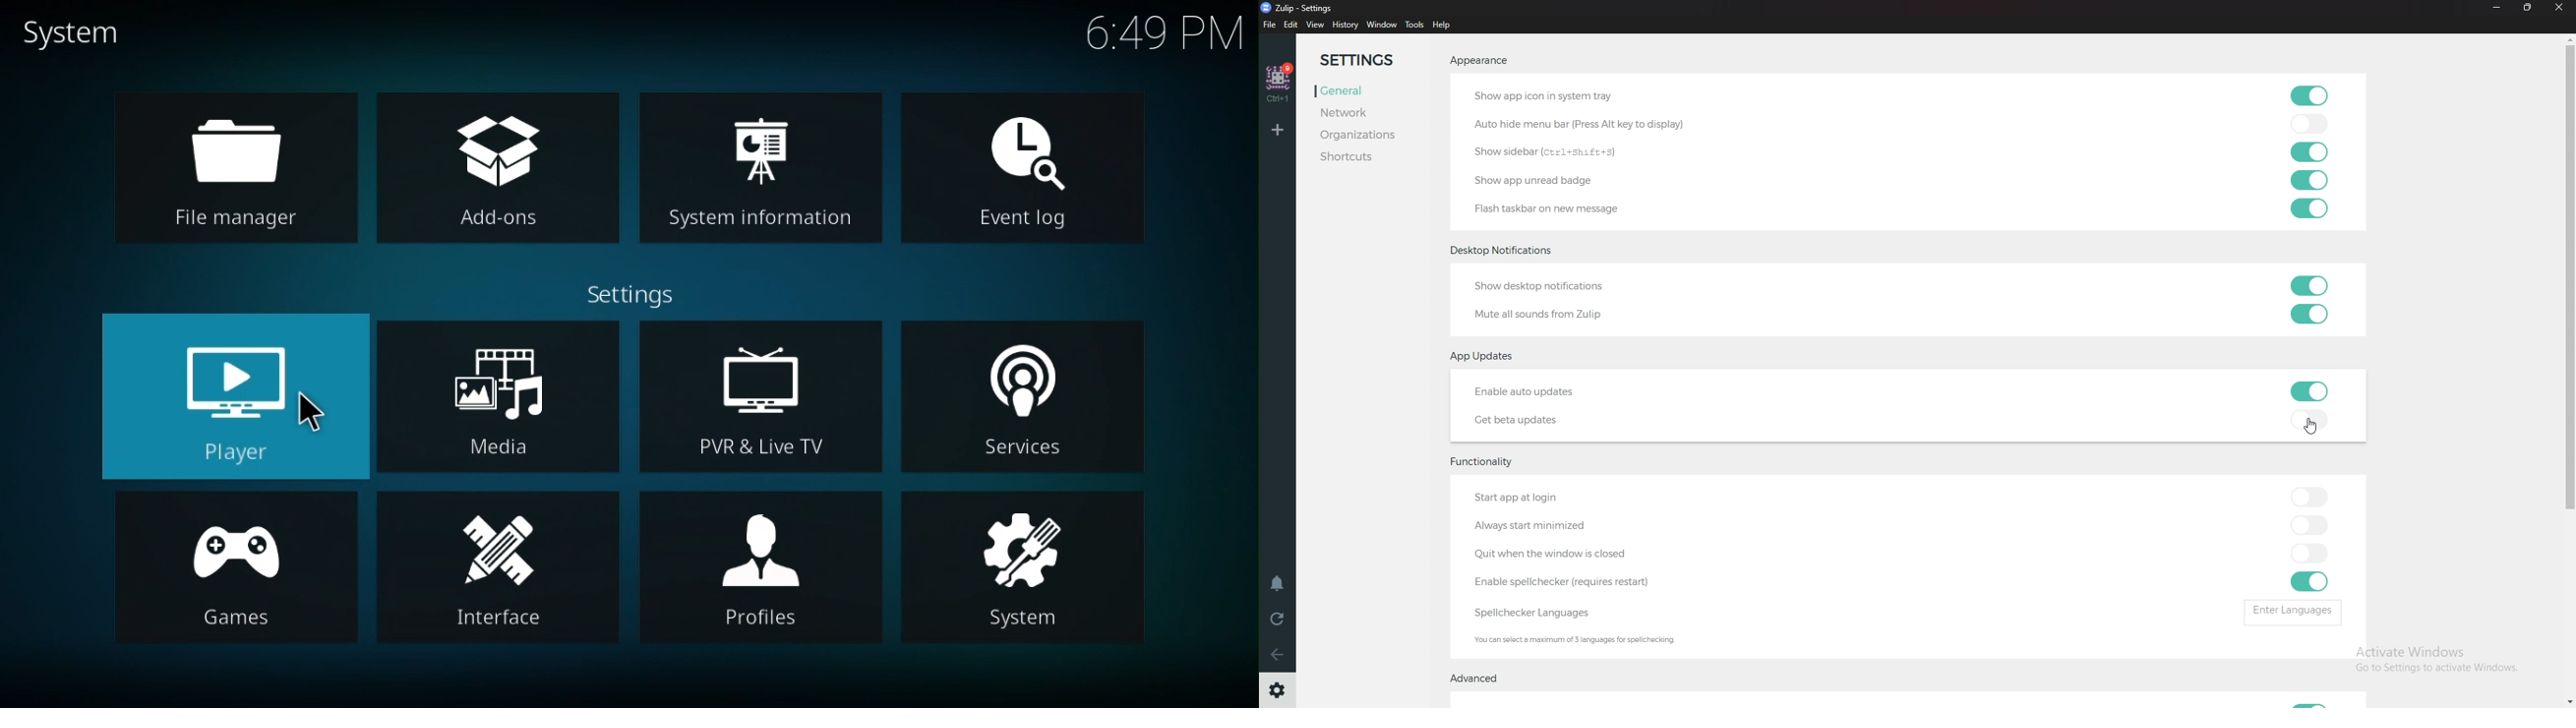  I want to click on toggle, so click(2310, 153).